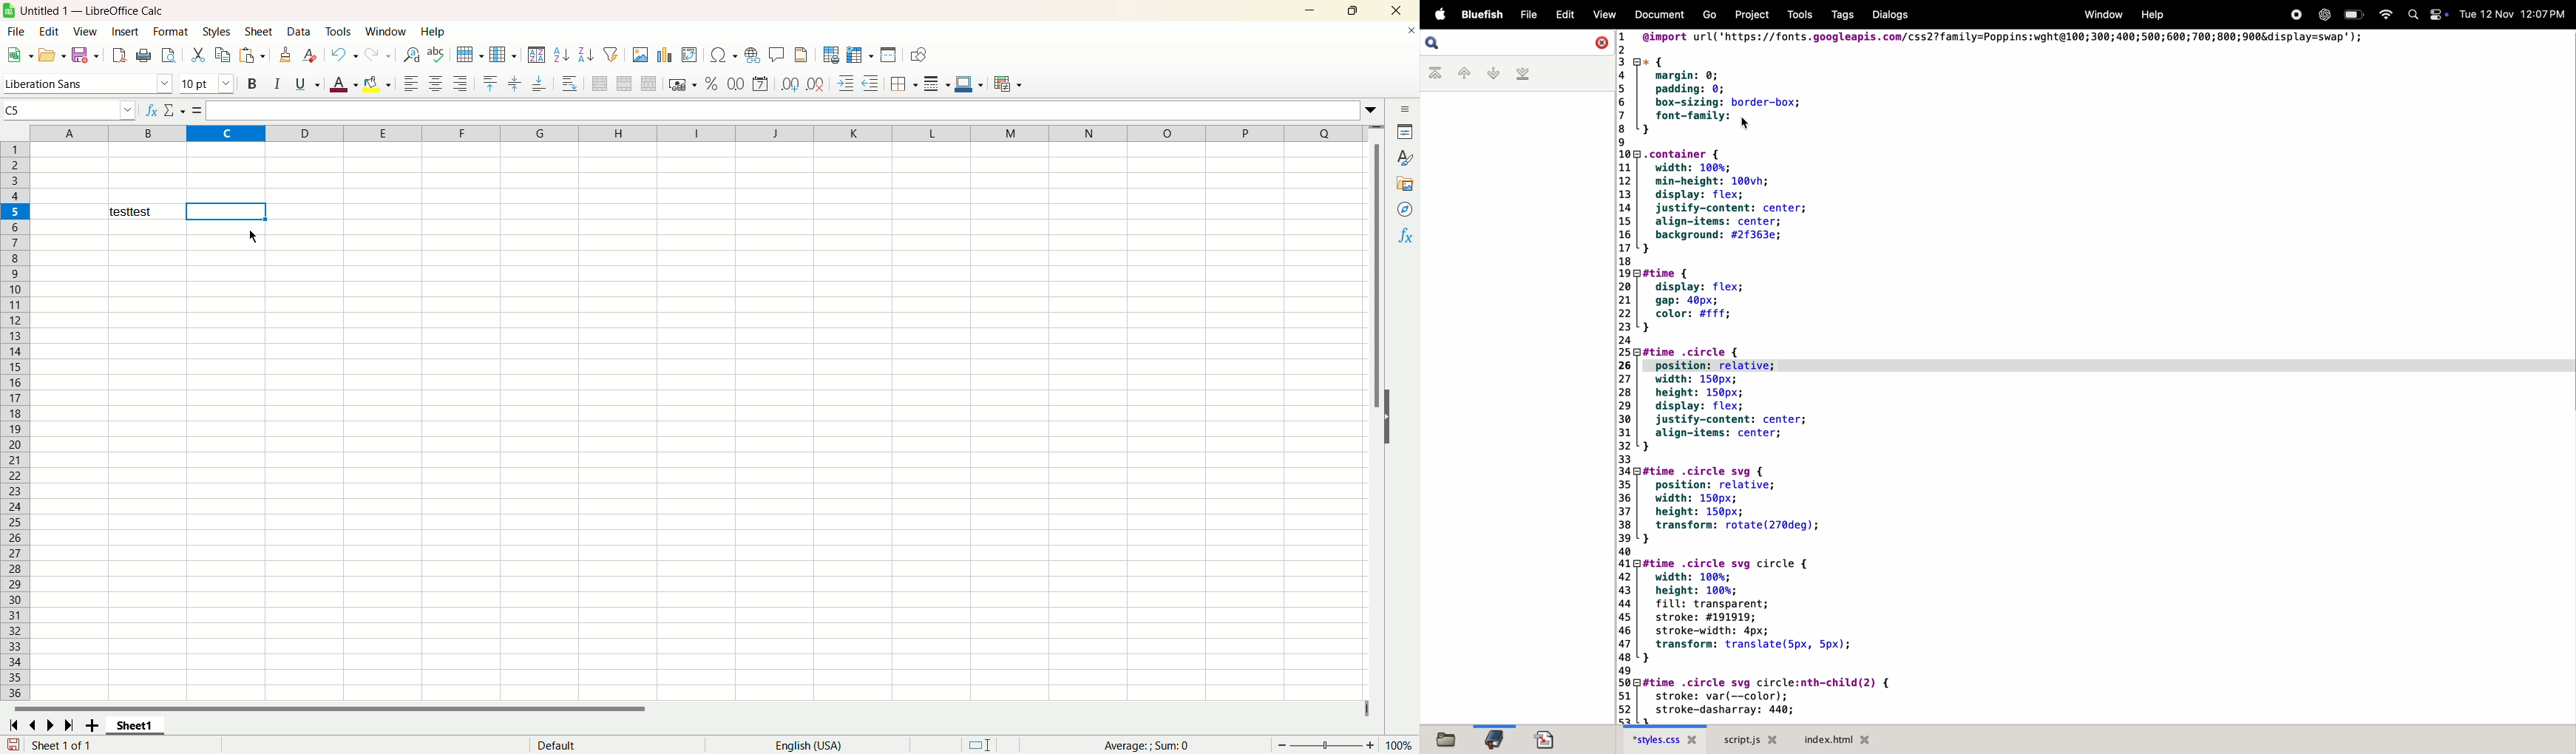 This screenshot has width=2576, height=756. I want to click on clear formatting, so click(310, 55).